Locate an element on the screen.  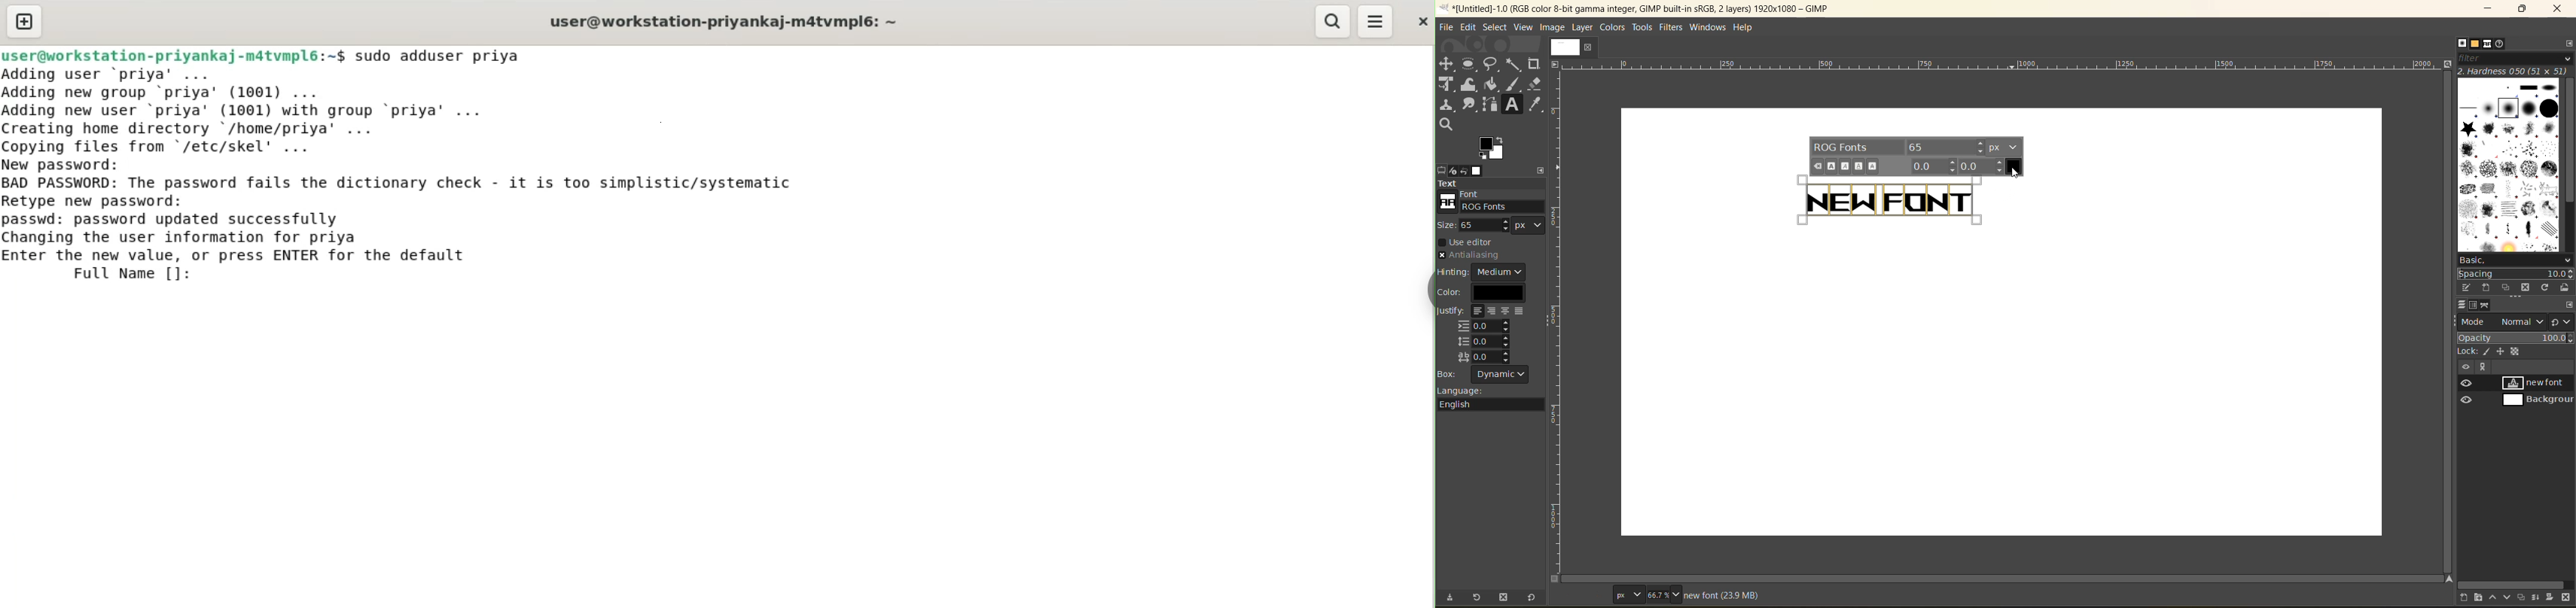
user@workstation-priyankaj-m4tvmpl6: ~ is located at coordinates (724, 23).